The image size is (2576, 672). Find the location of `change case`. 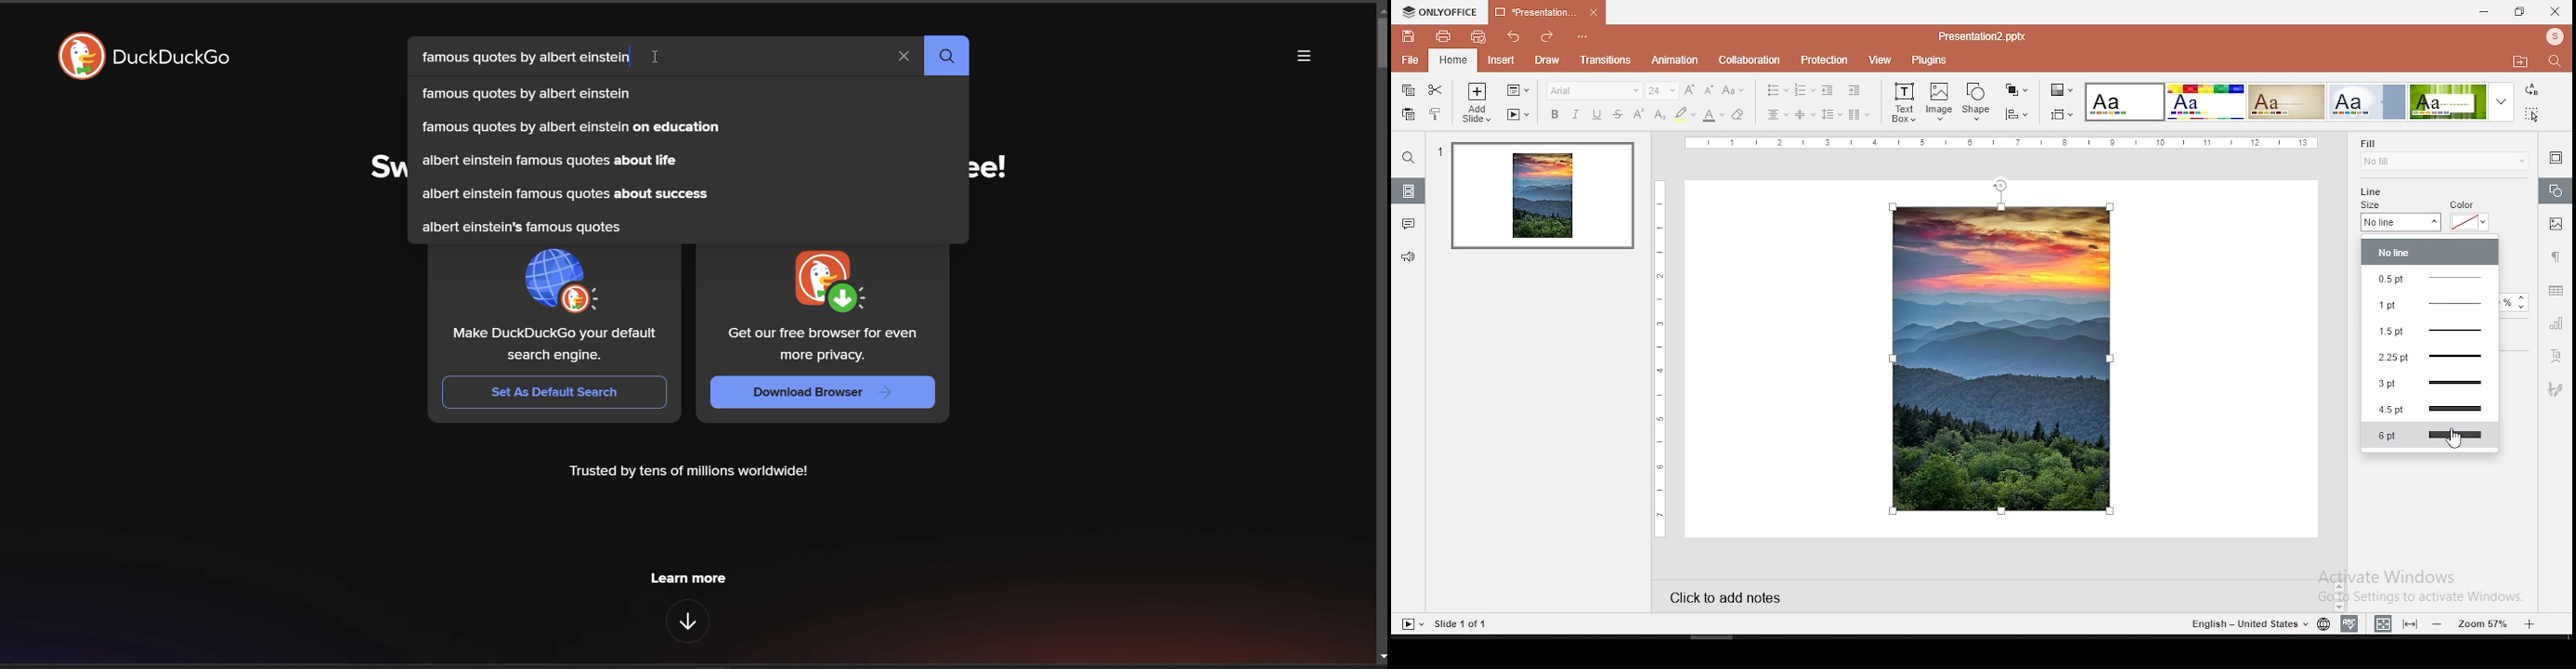

change case is located at coordinates (1735, 90).